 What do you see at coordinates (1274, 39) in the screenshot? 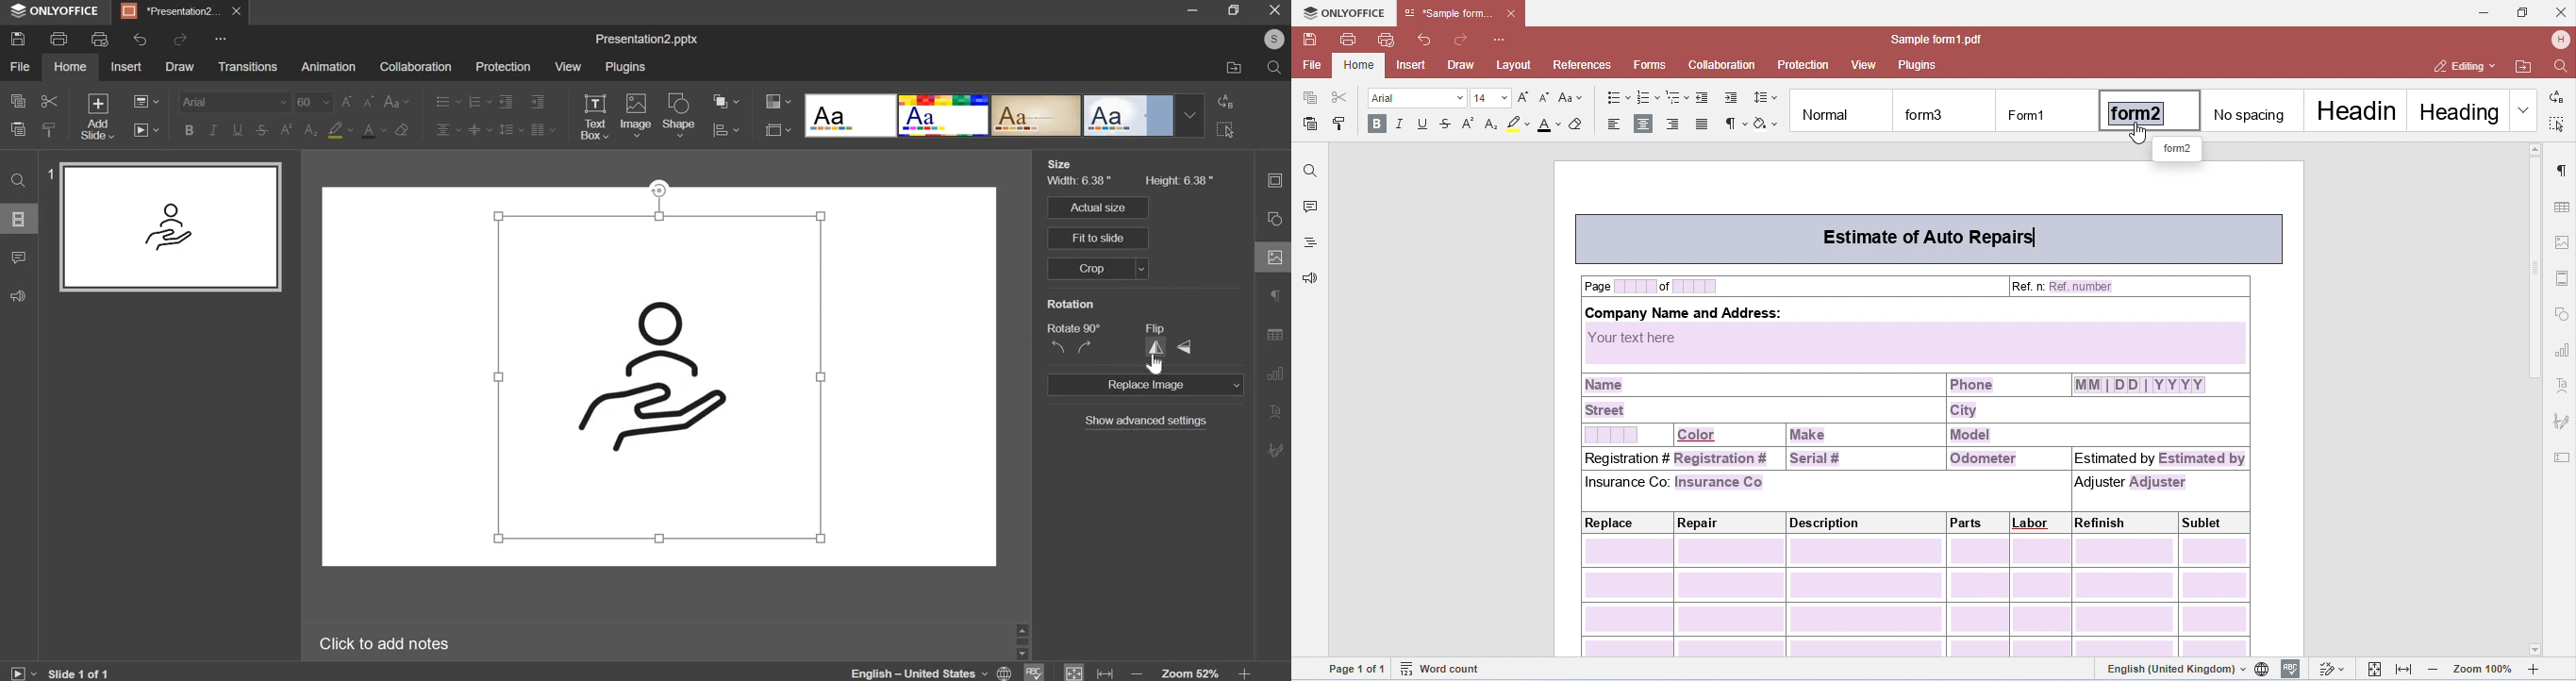
I see `profile` at bounding box center [1274, 39].